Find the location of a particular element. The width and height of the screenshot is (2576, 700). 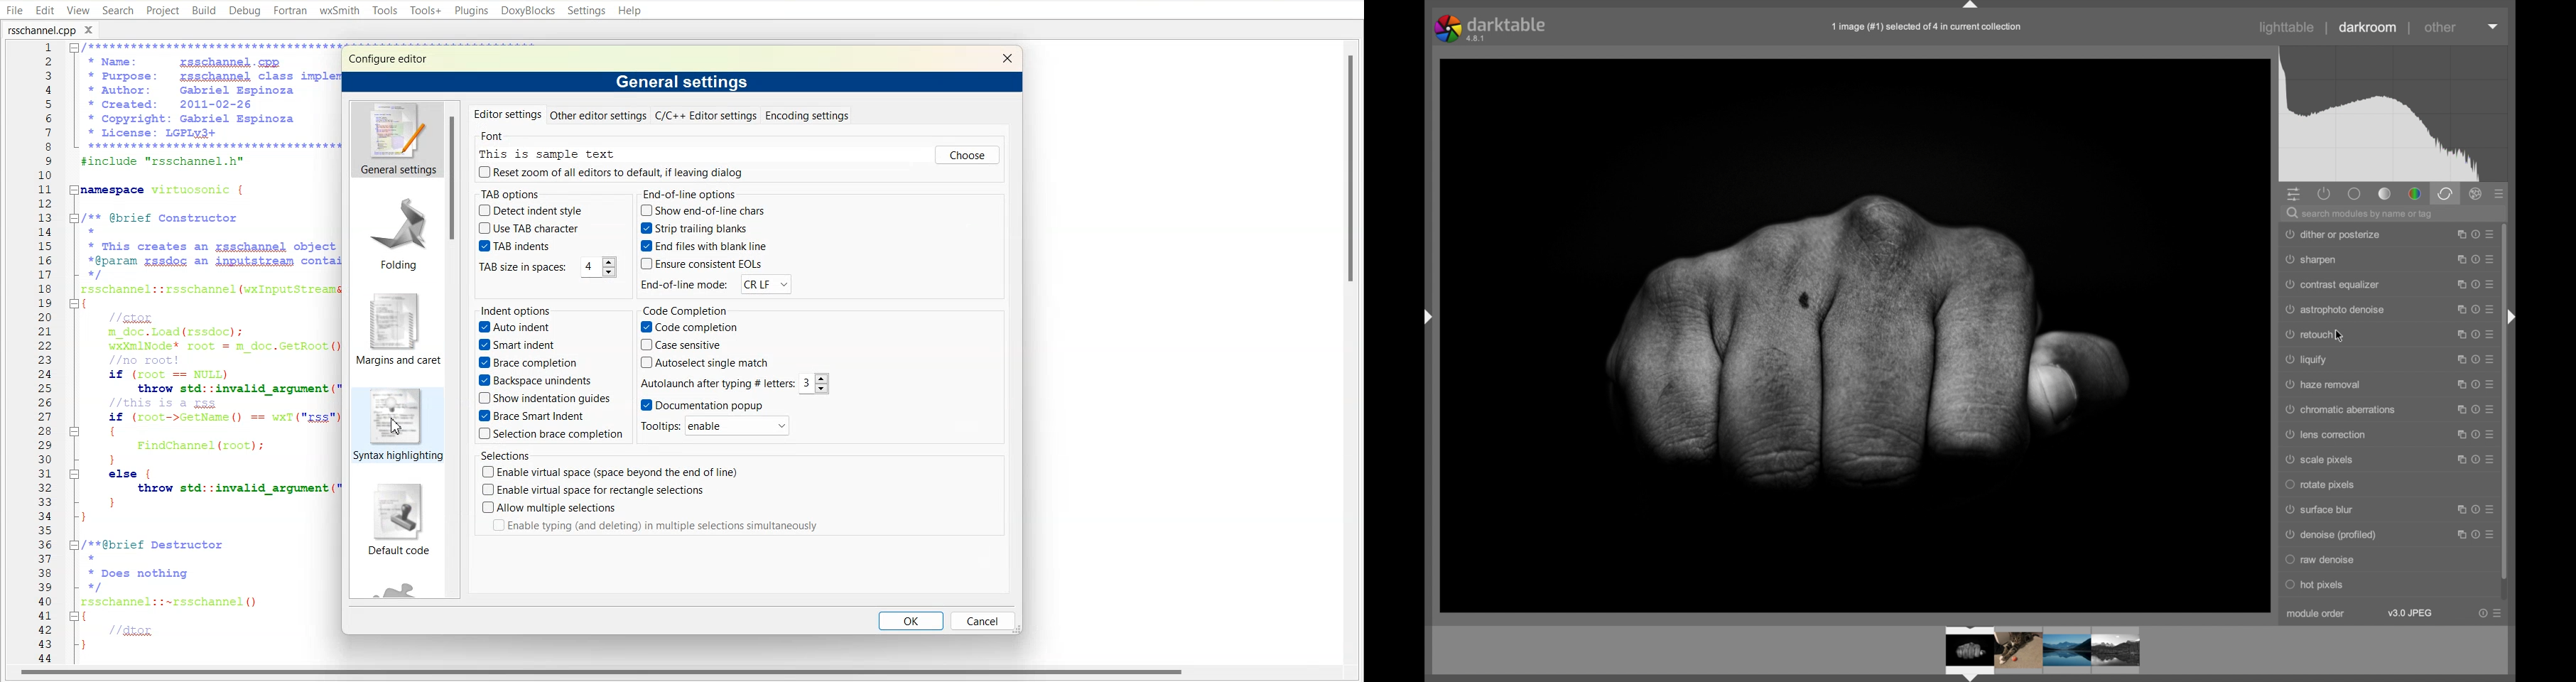

scroll box is located at coordinates (2505, 402).